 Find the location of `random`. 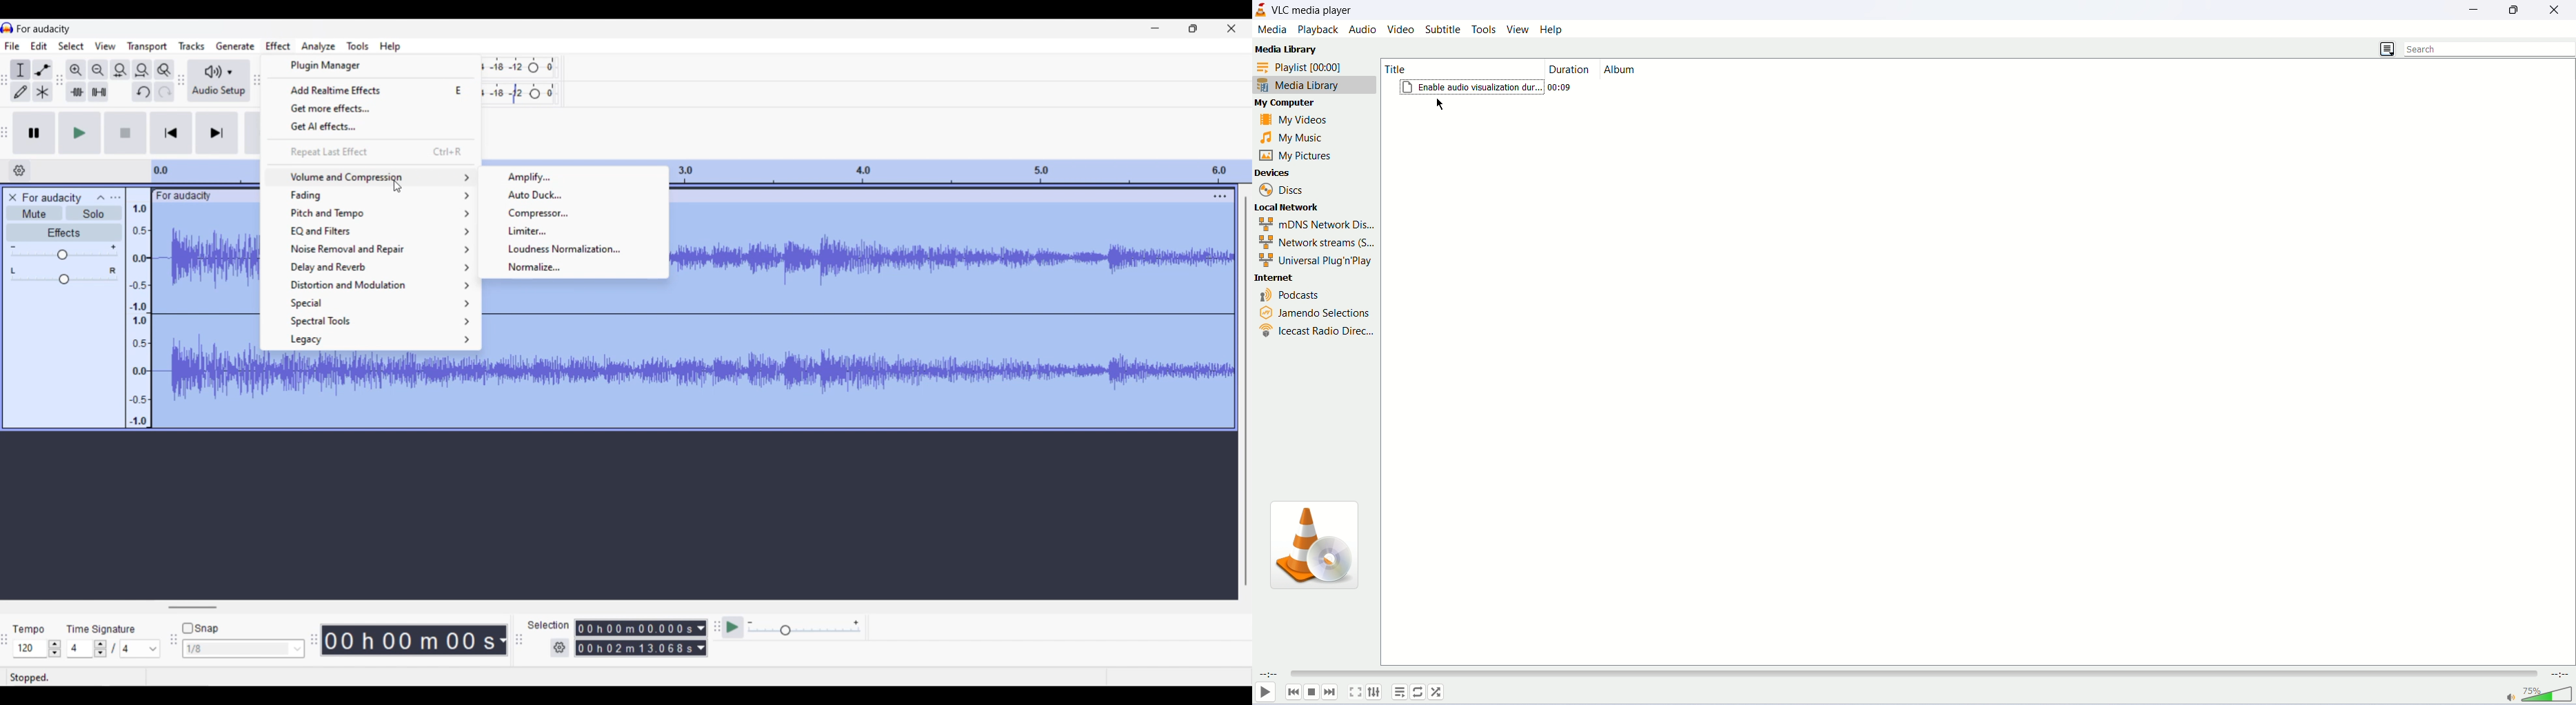

random is located at coordinates (1436, 692).